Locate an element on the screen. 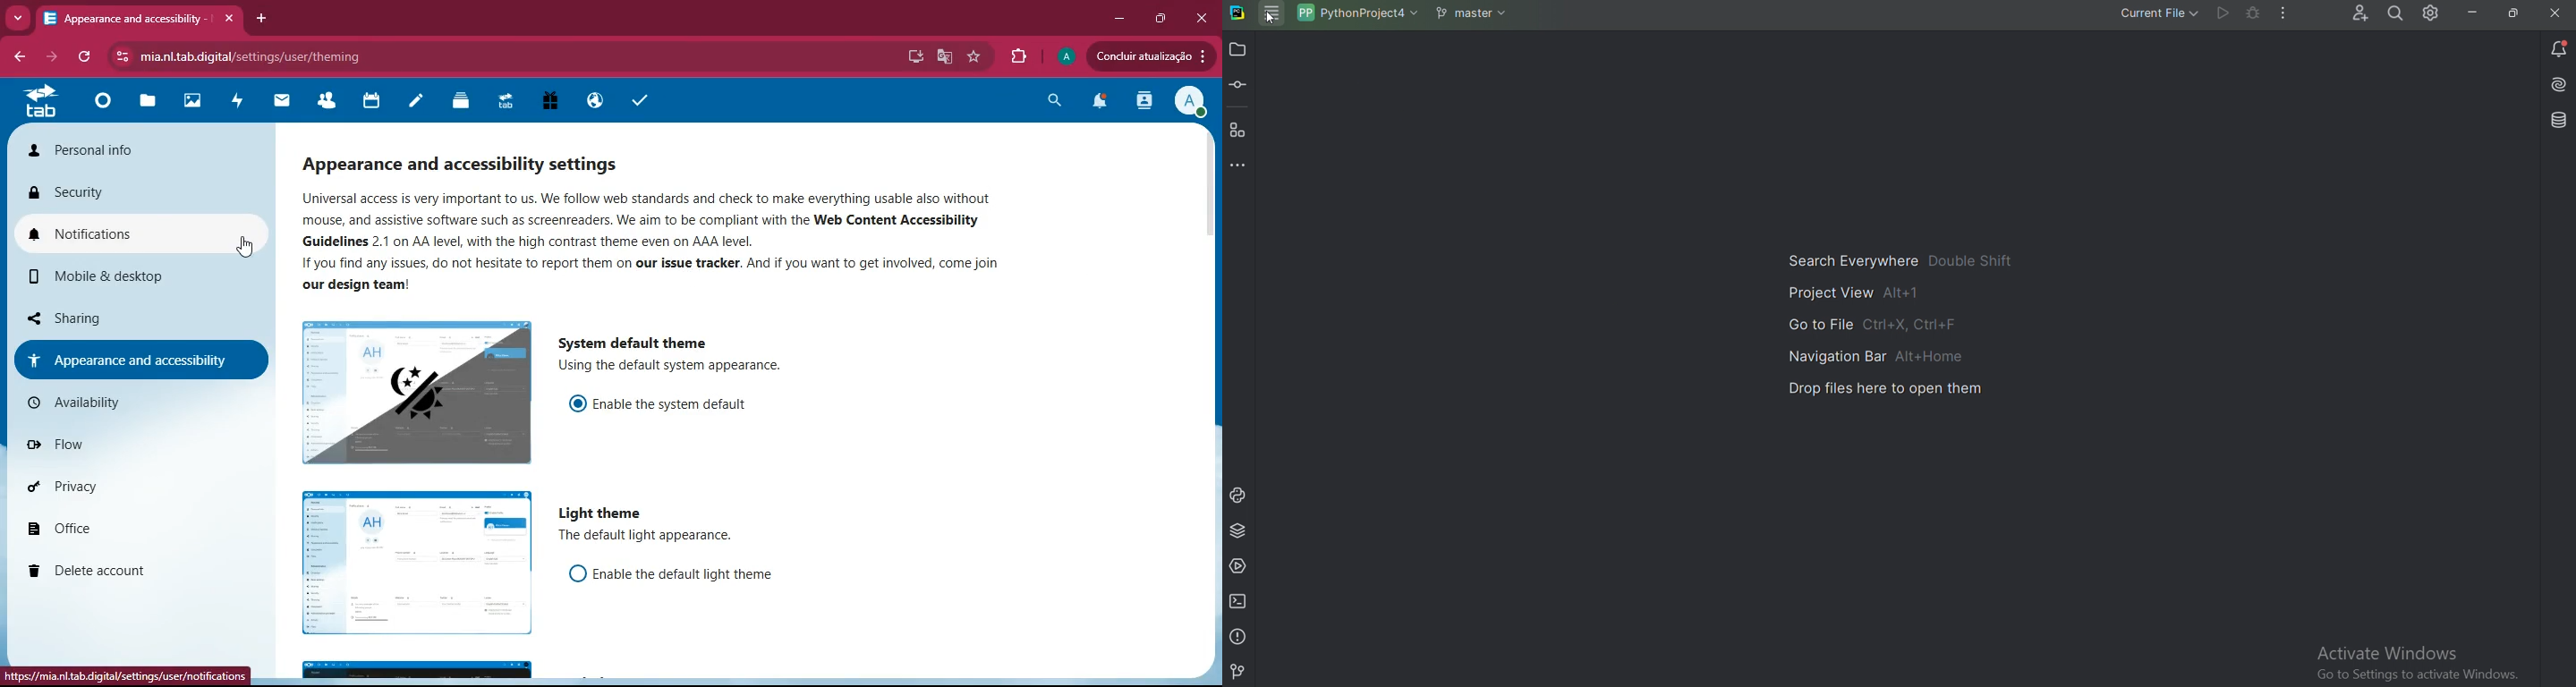 The image size is (2576, 700). Python console is located at coordinates (1241, 495).